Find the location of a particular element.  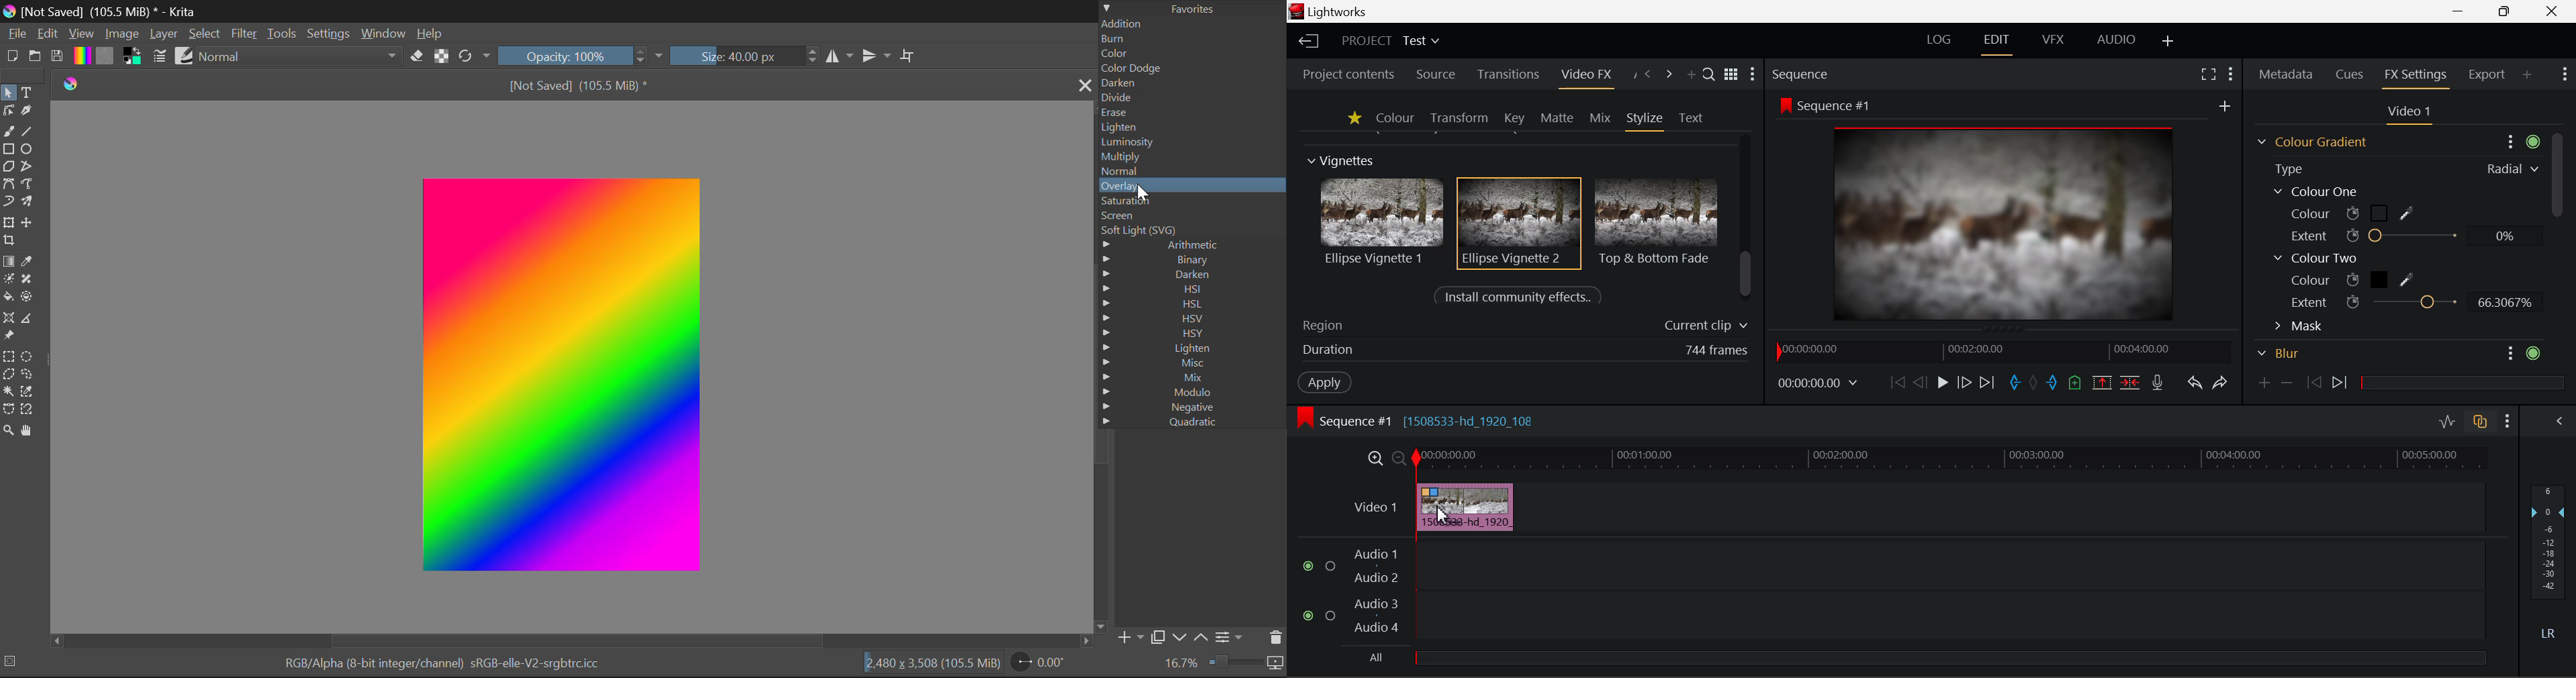

Saturation is located at coordinates (1191, 202).